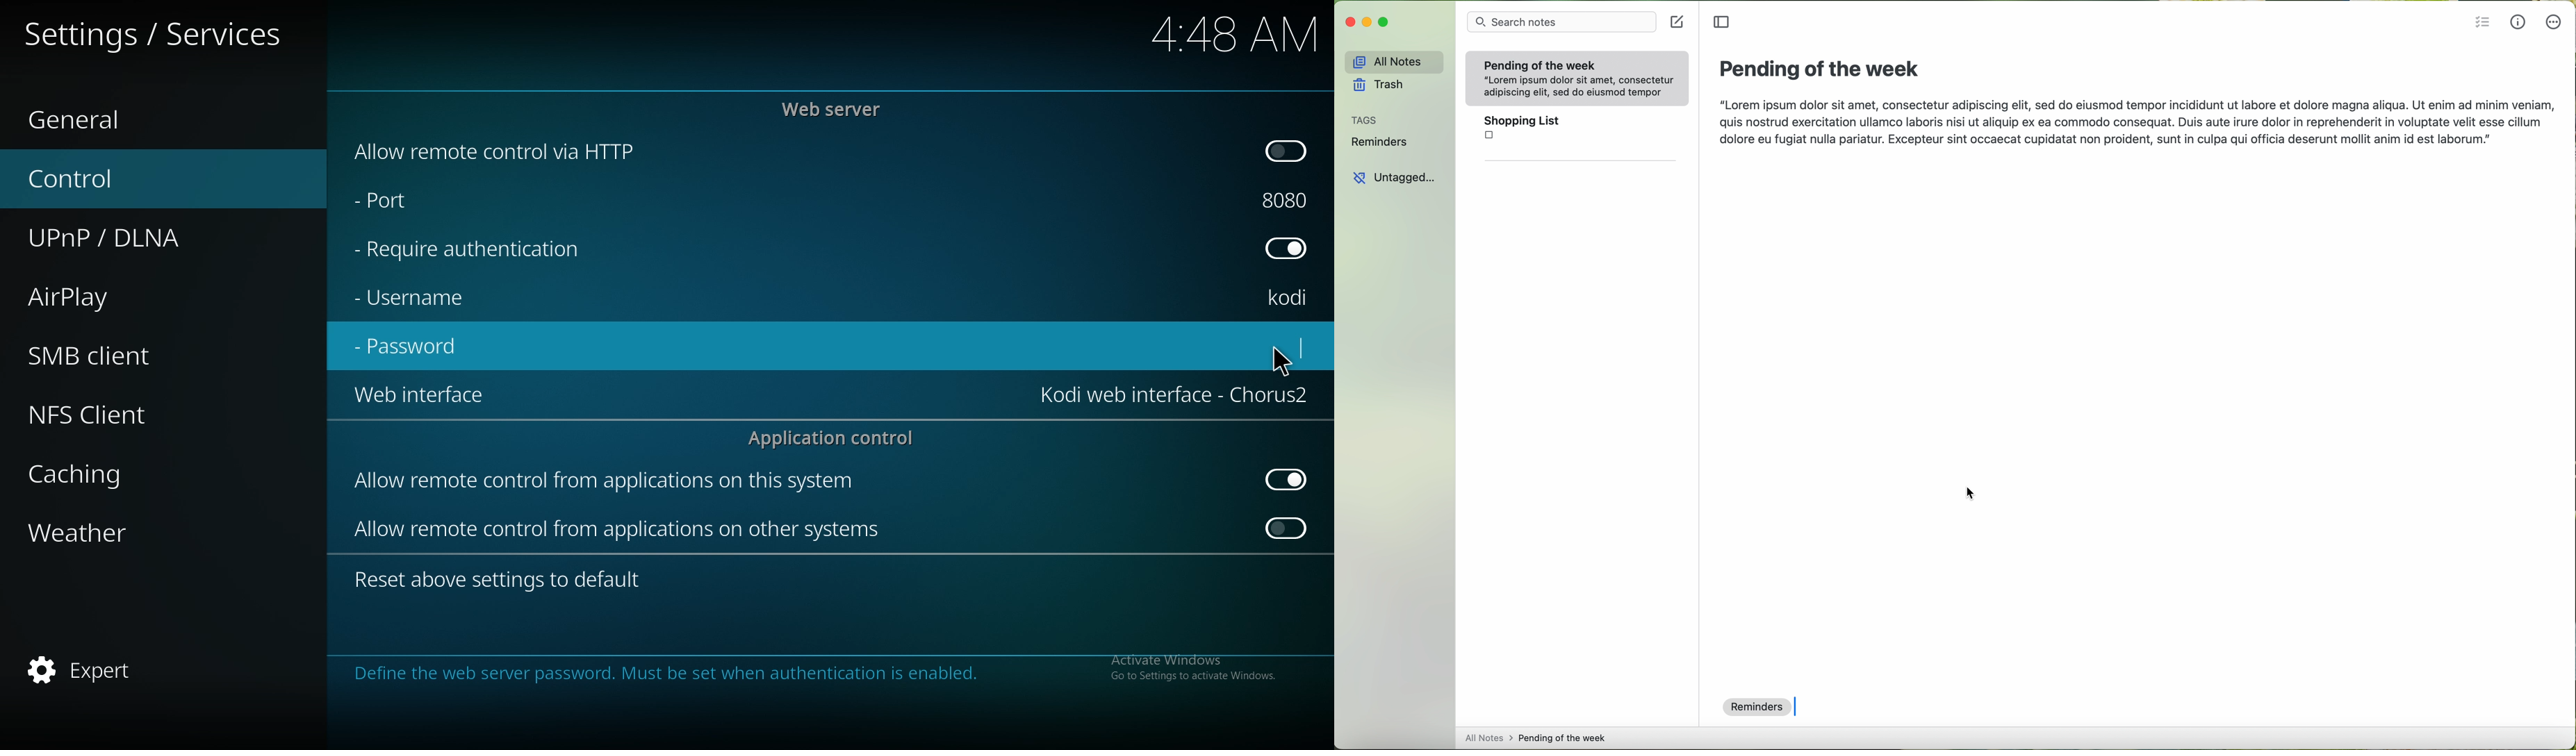 Image resolution: width=2576 pixels, height=756 pixels. Describe the element at coordinates (1293, 297) in the screenshot. I see `kodi` at that location.